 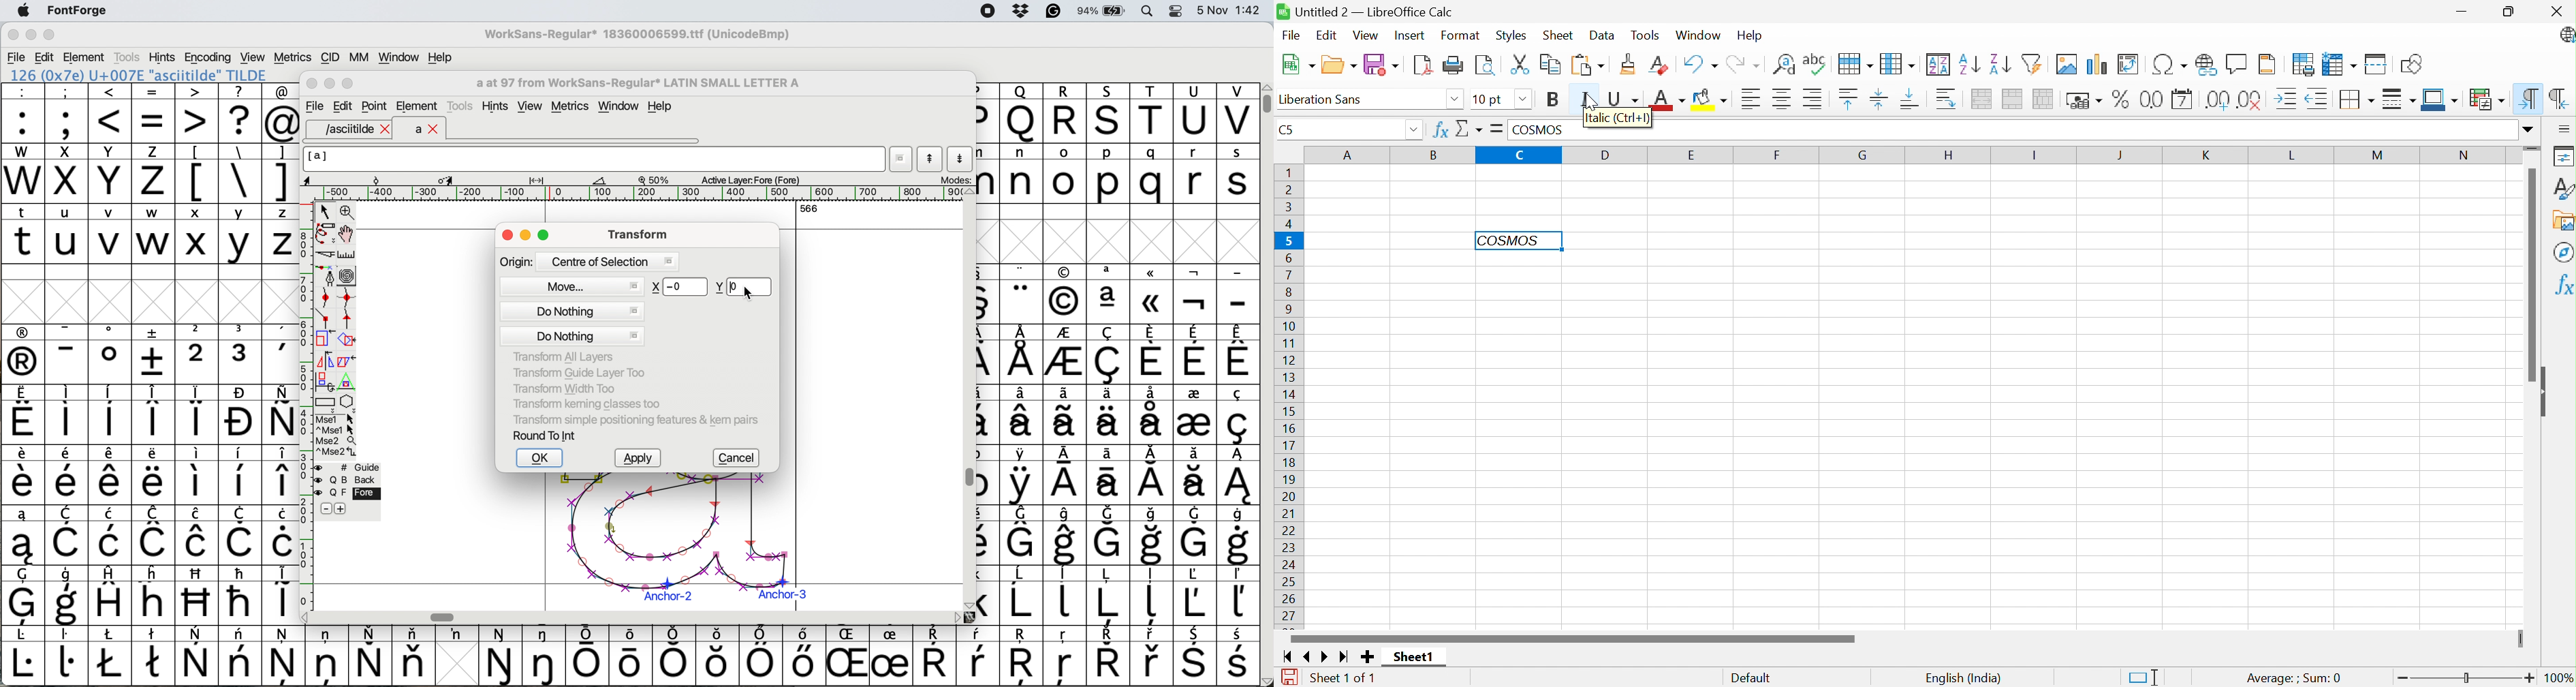 What do you see at coordinates (2563, 222) in the screenshot?
I see `Gallery` at bounding box center [2563, 222].